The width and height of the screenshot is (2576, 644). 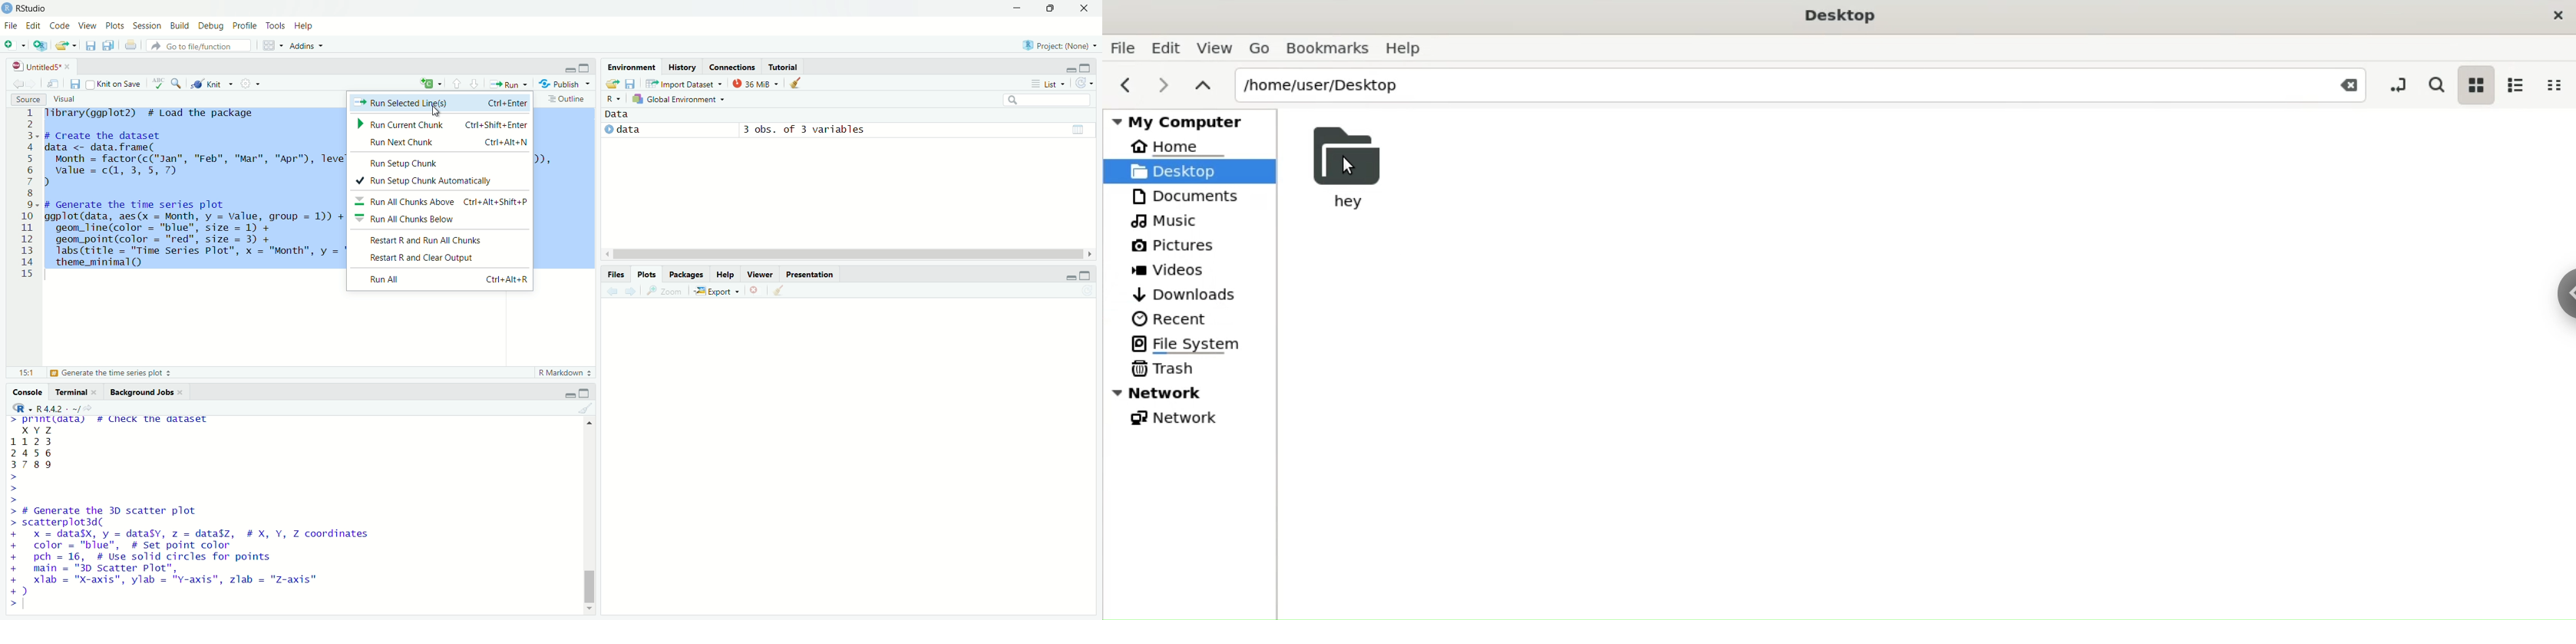 What do you see at coordinates (631, 292) in the screenshot?
I see `next plot` at bounding box center [631, 292].